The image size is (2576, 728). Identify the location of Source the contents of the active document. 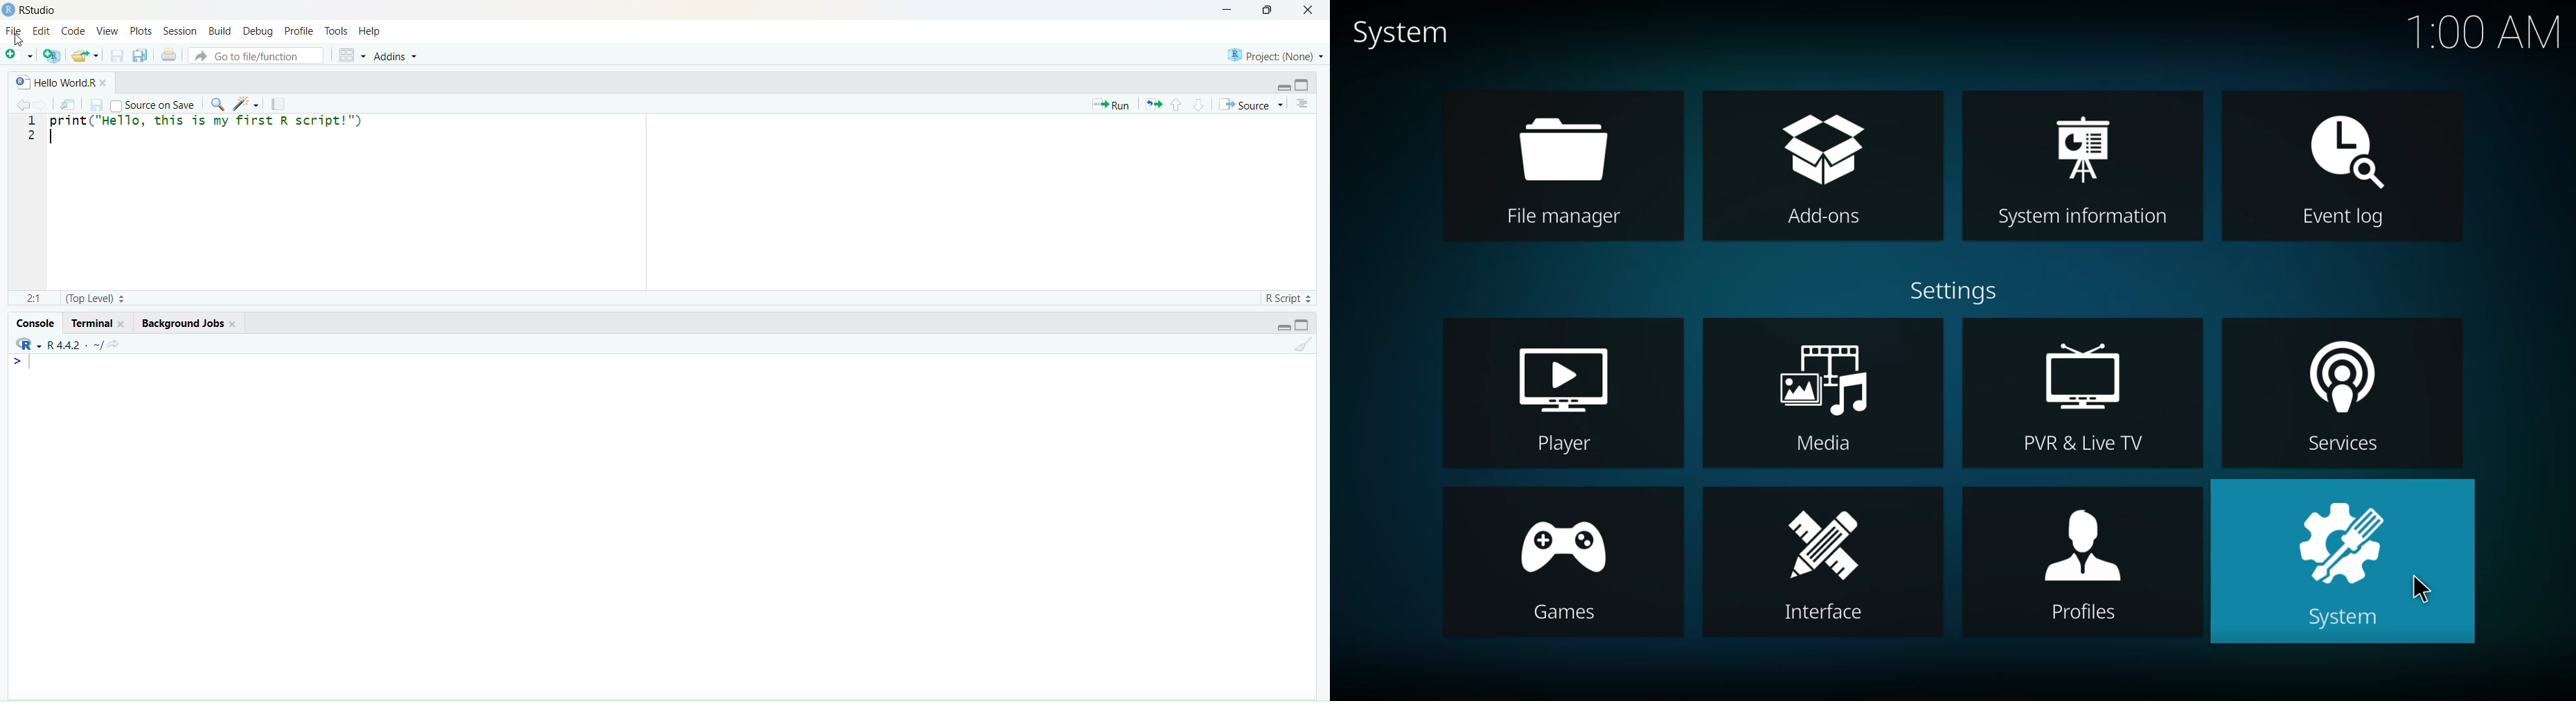
(1251, 105).